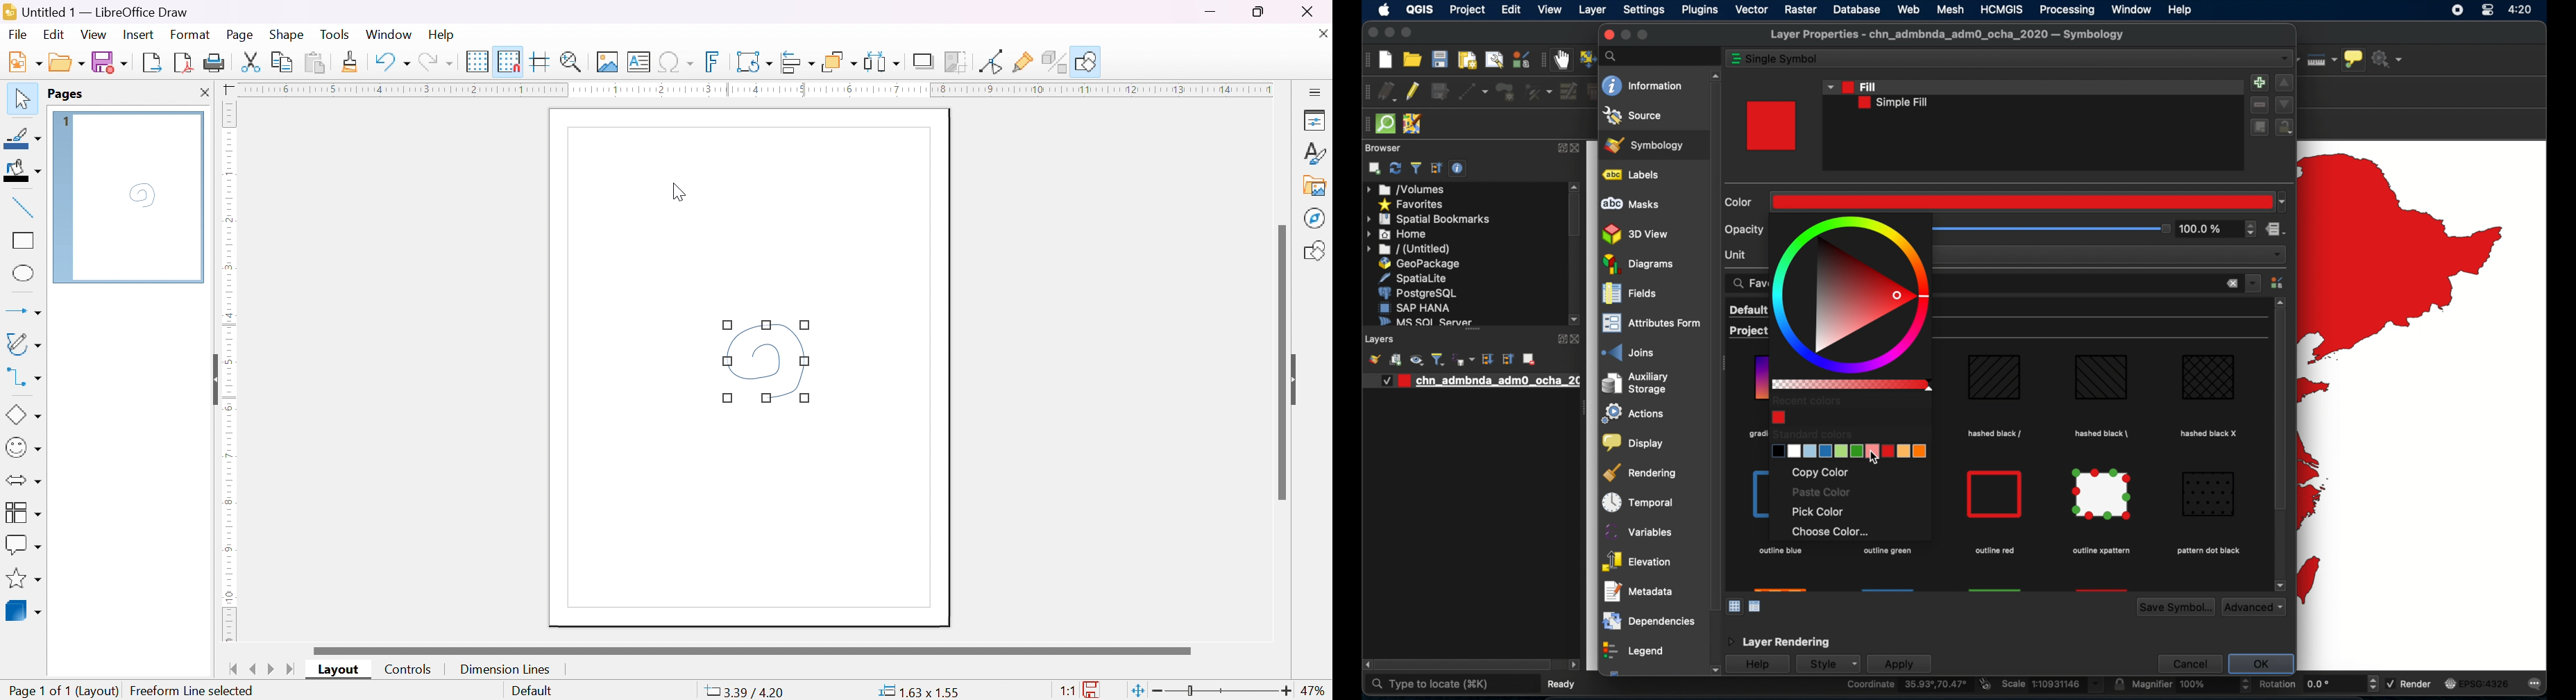  I want to click on navigator, so click(1316, 218).